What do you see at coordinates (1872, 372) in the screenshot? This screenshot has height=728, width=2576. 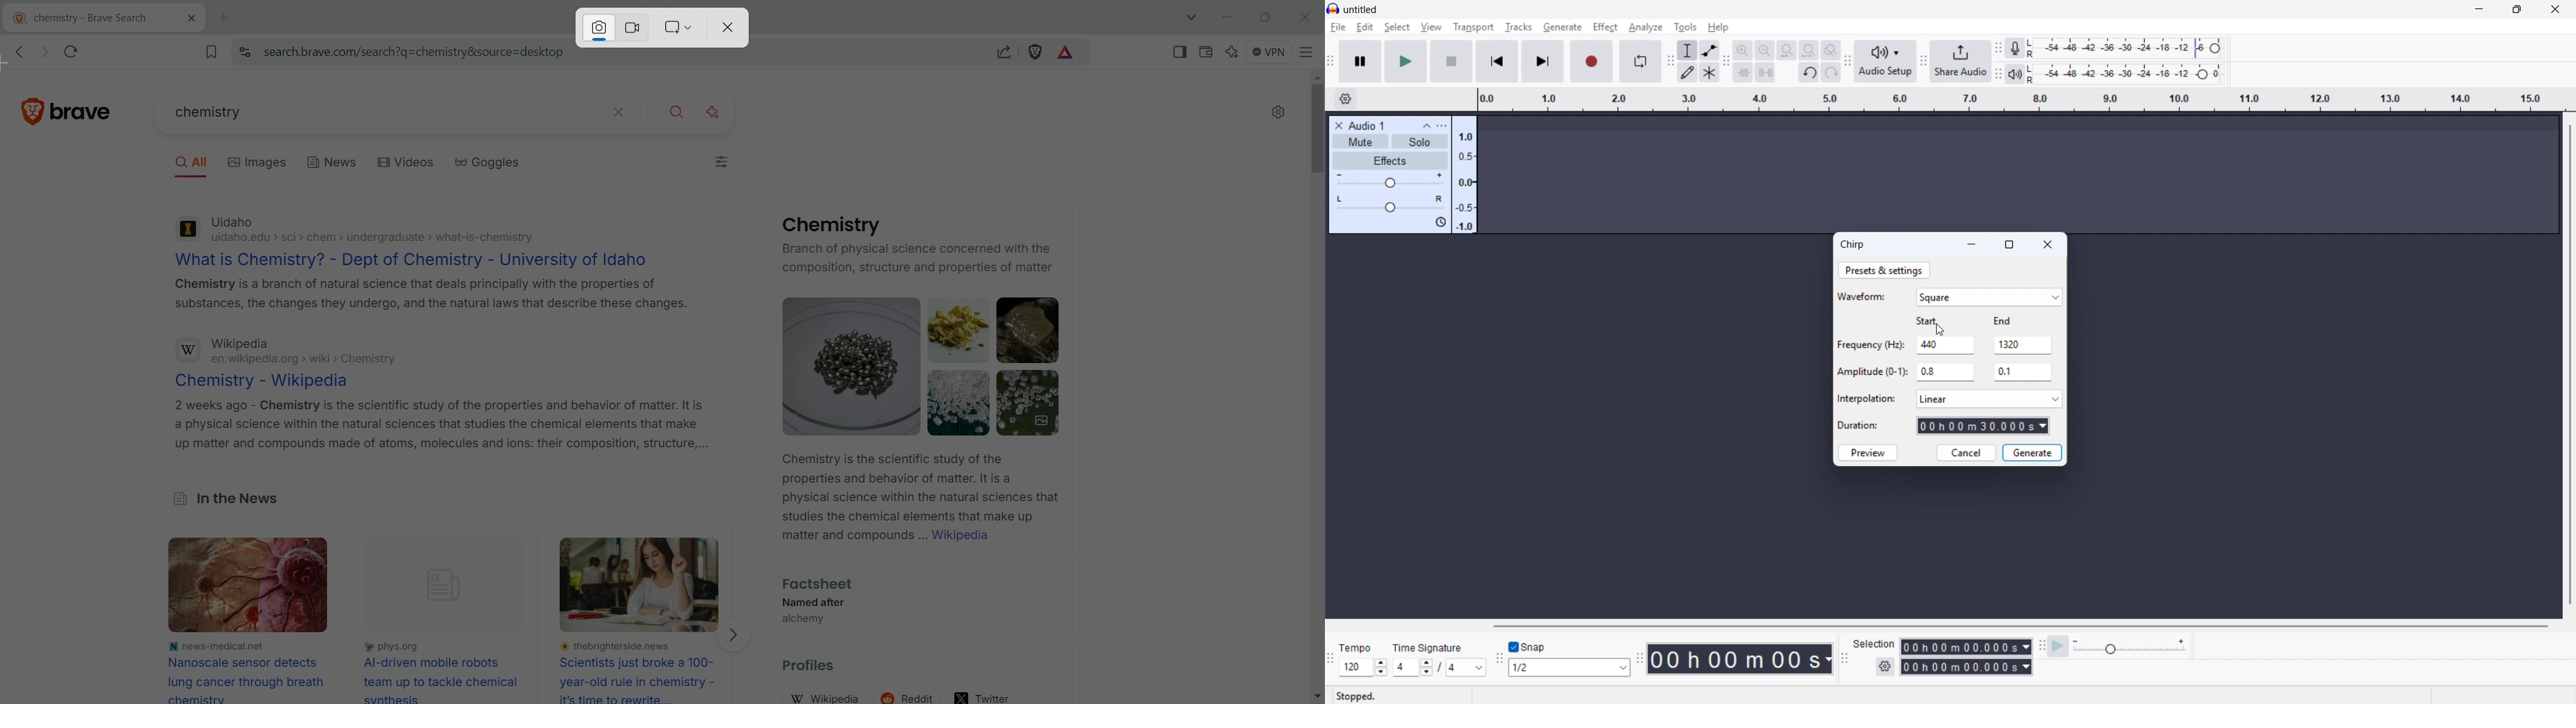 I see `Amplitude (0-1)` at bounding box center [1872, 372].